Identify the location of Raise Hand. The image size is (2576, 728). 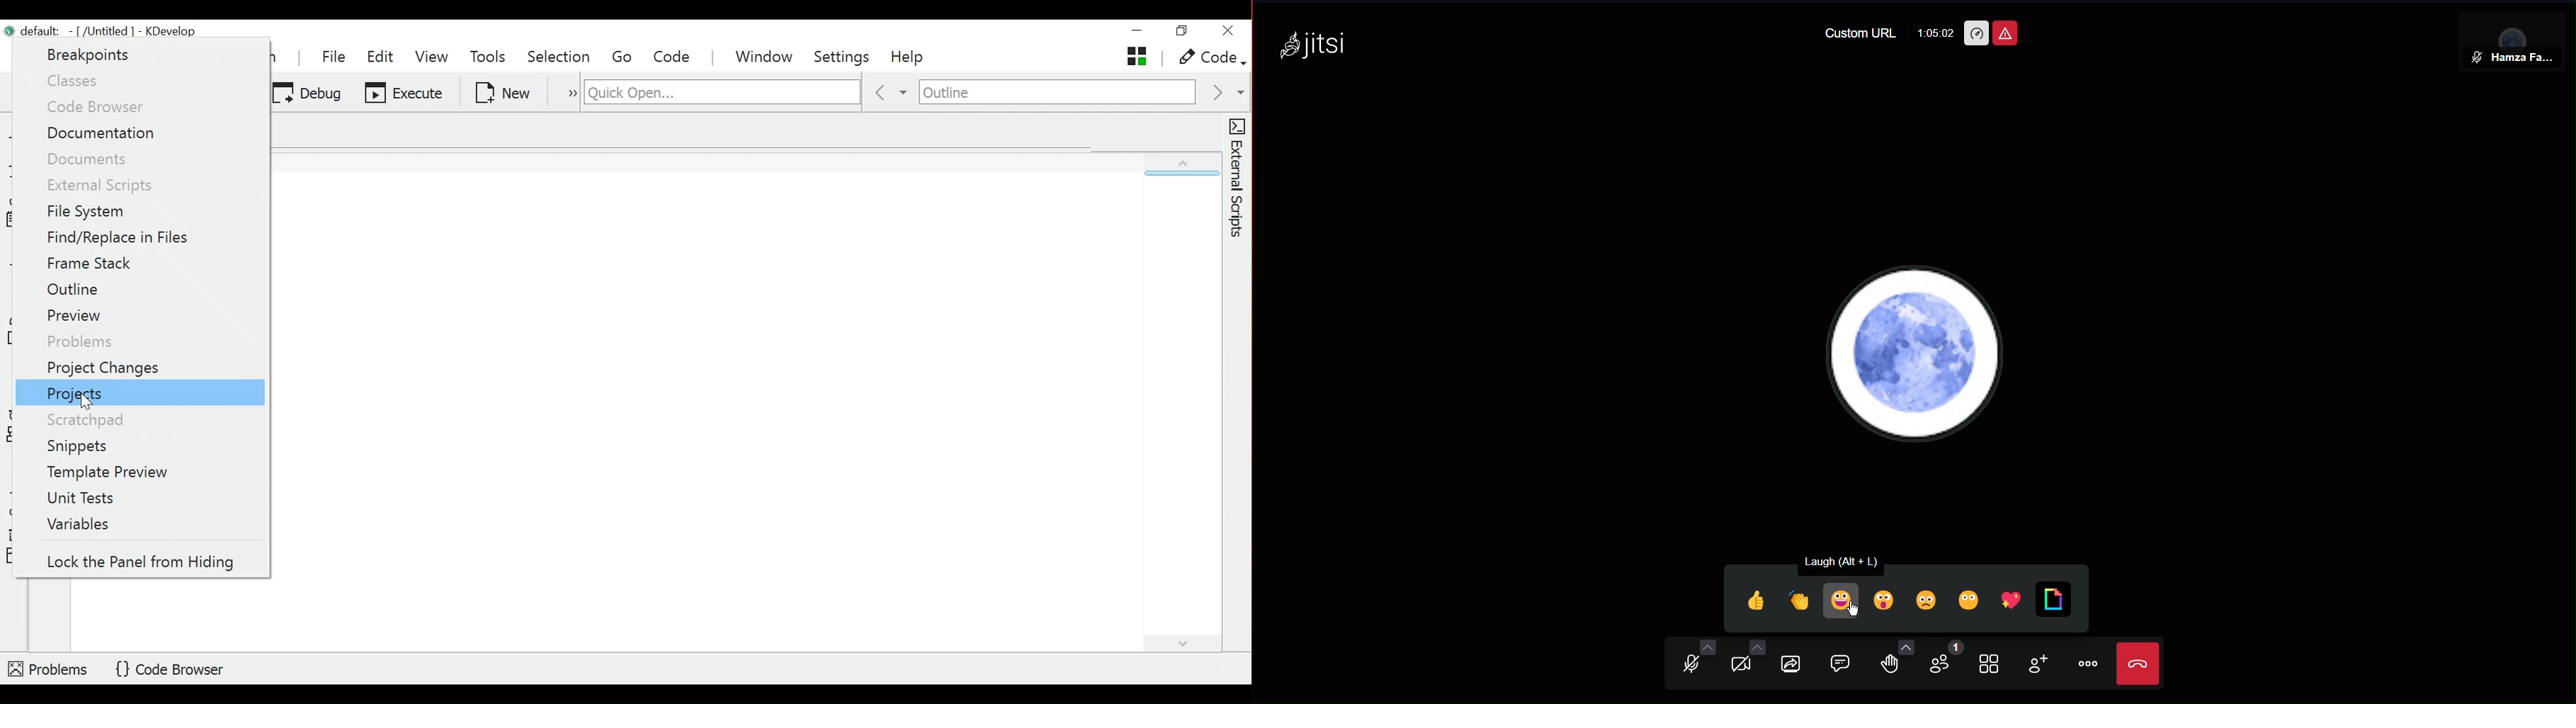
(1900, 665).